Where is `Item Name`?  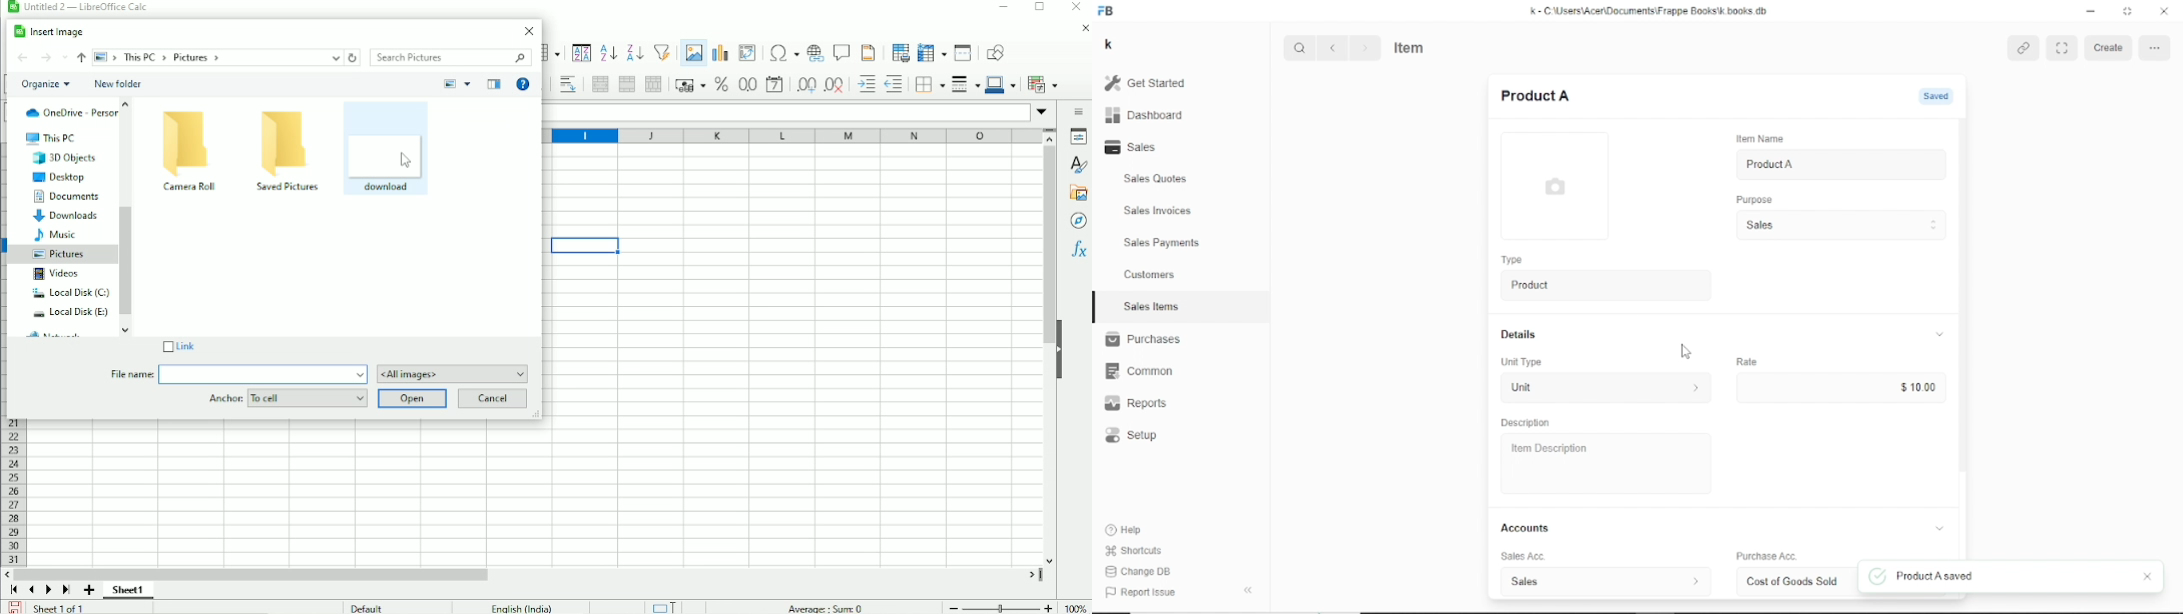 Item Name is located at coordinates (1759, 139).